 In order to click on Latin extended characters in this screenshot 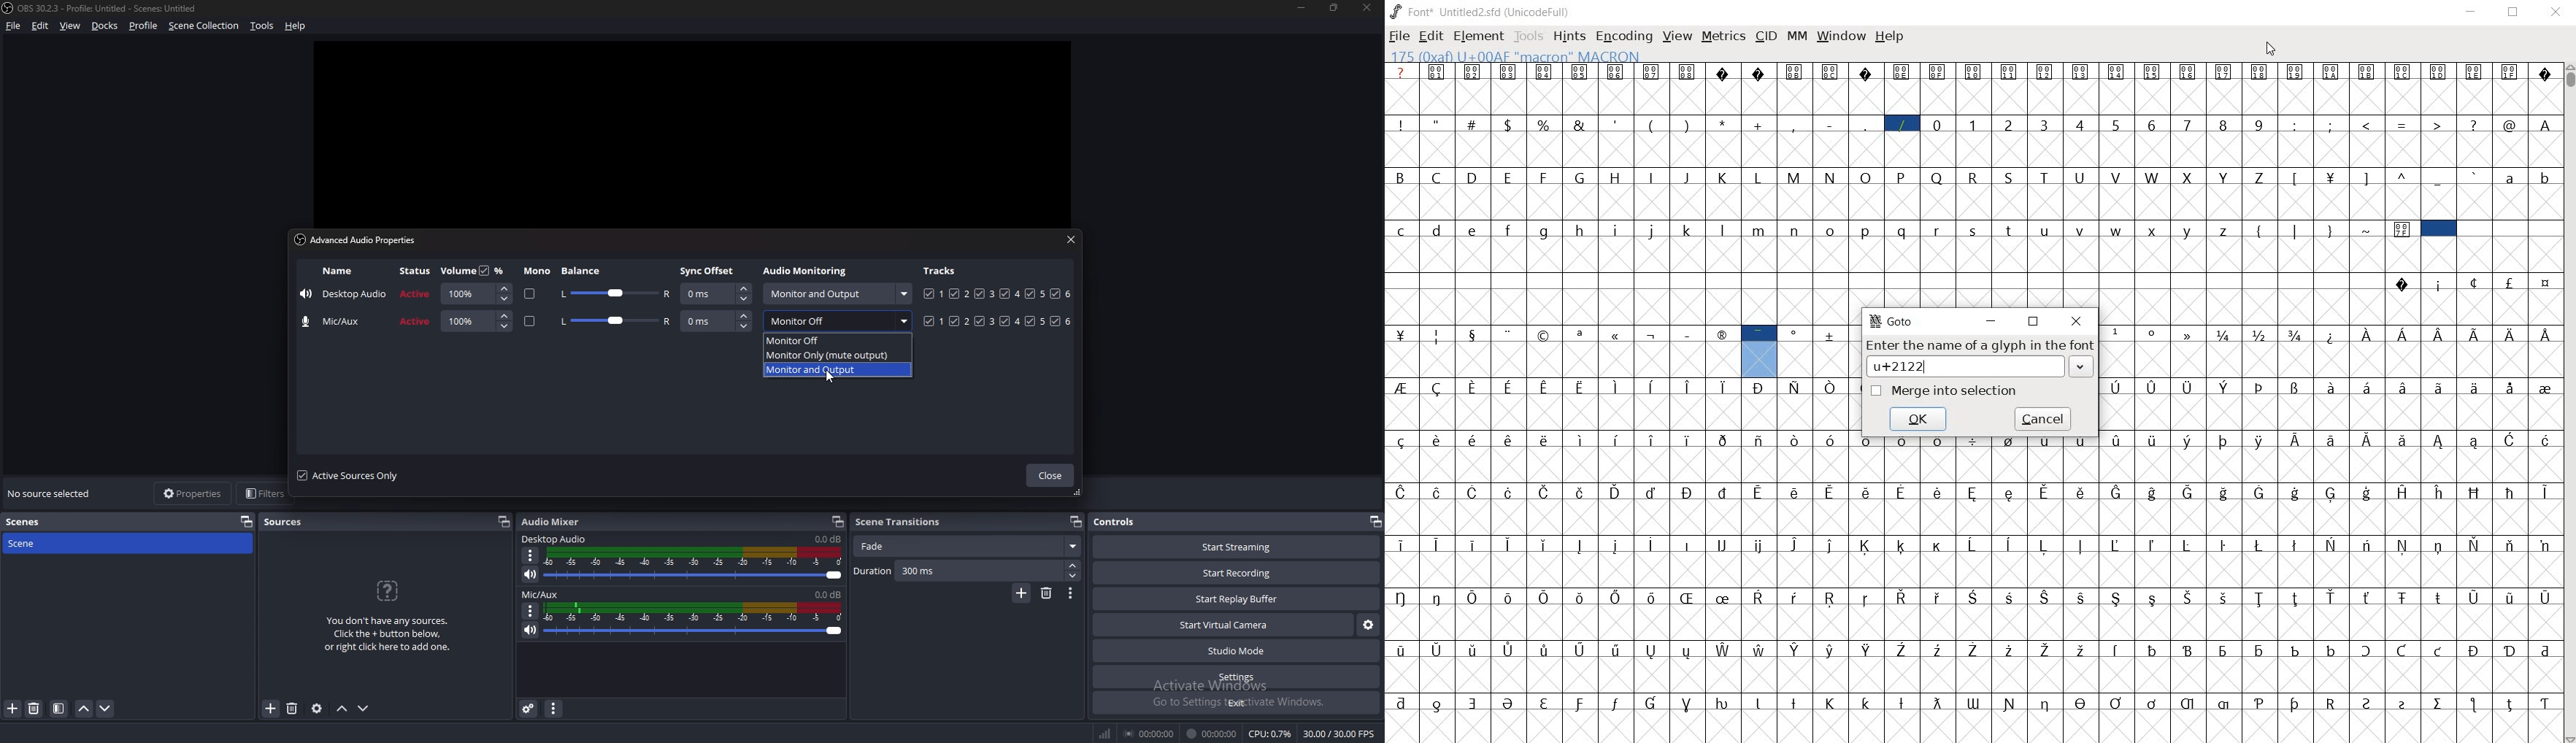, I will do `click(2256, 615)`.